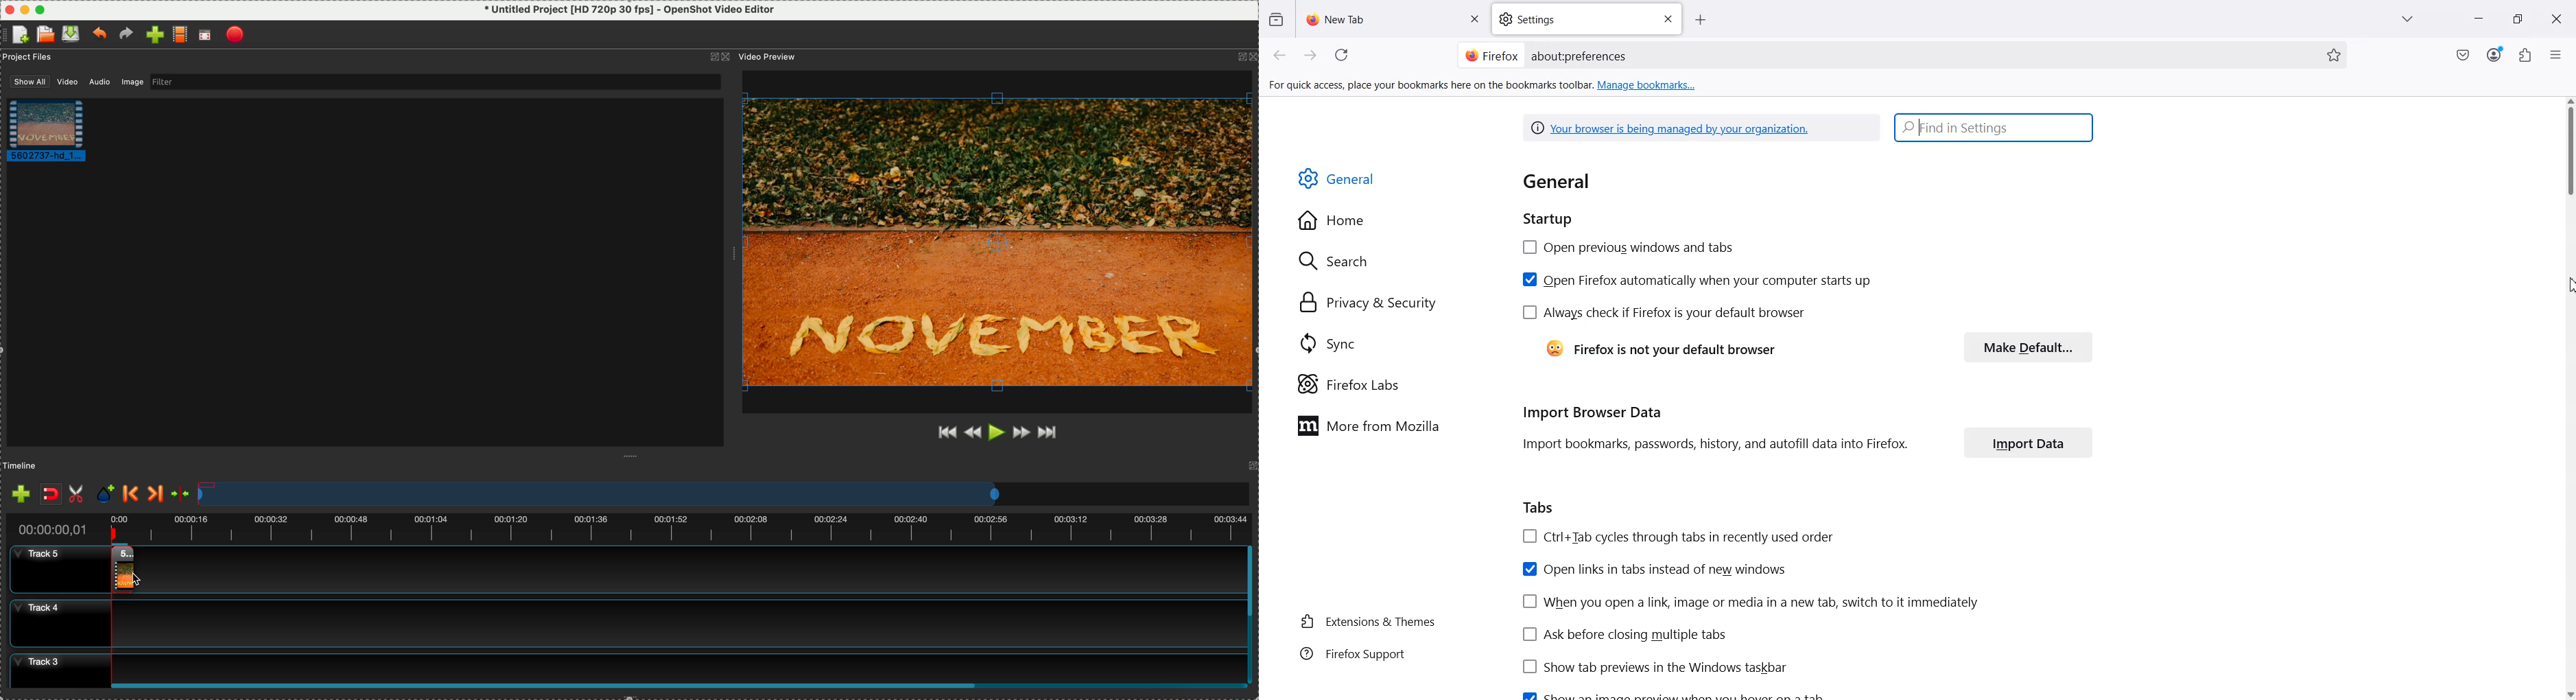 The width and height of the screenshot is (2576, 700). I want to click on Close, so click(1474, 20).